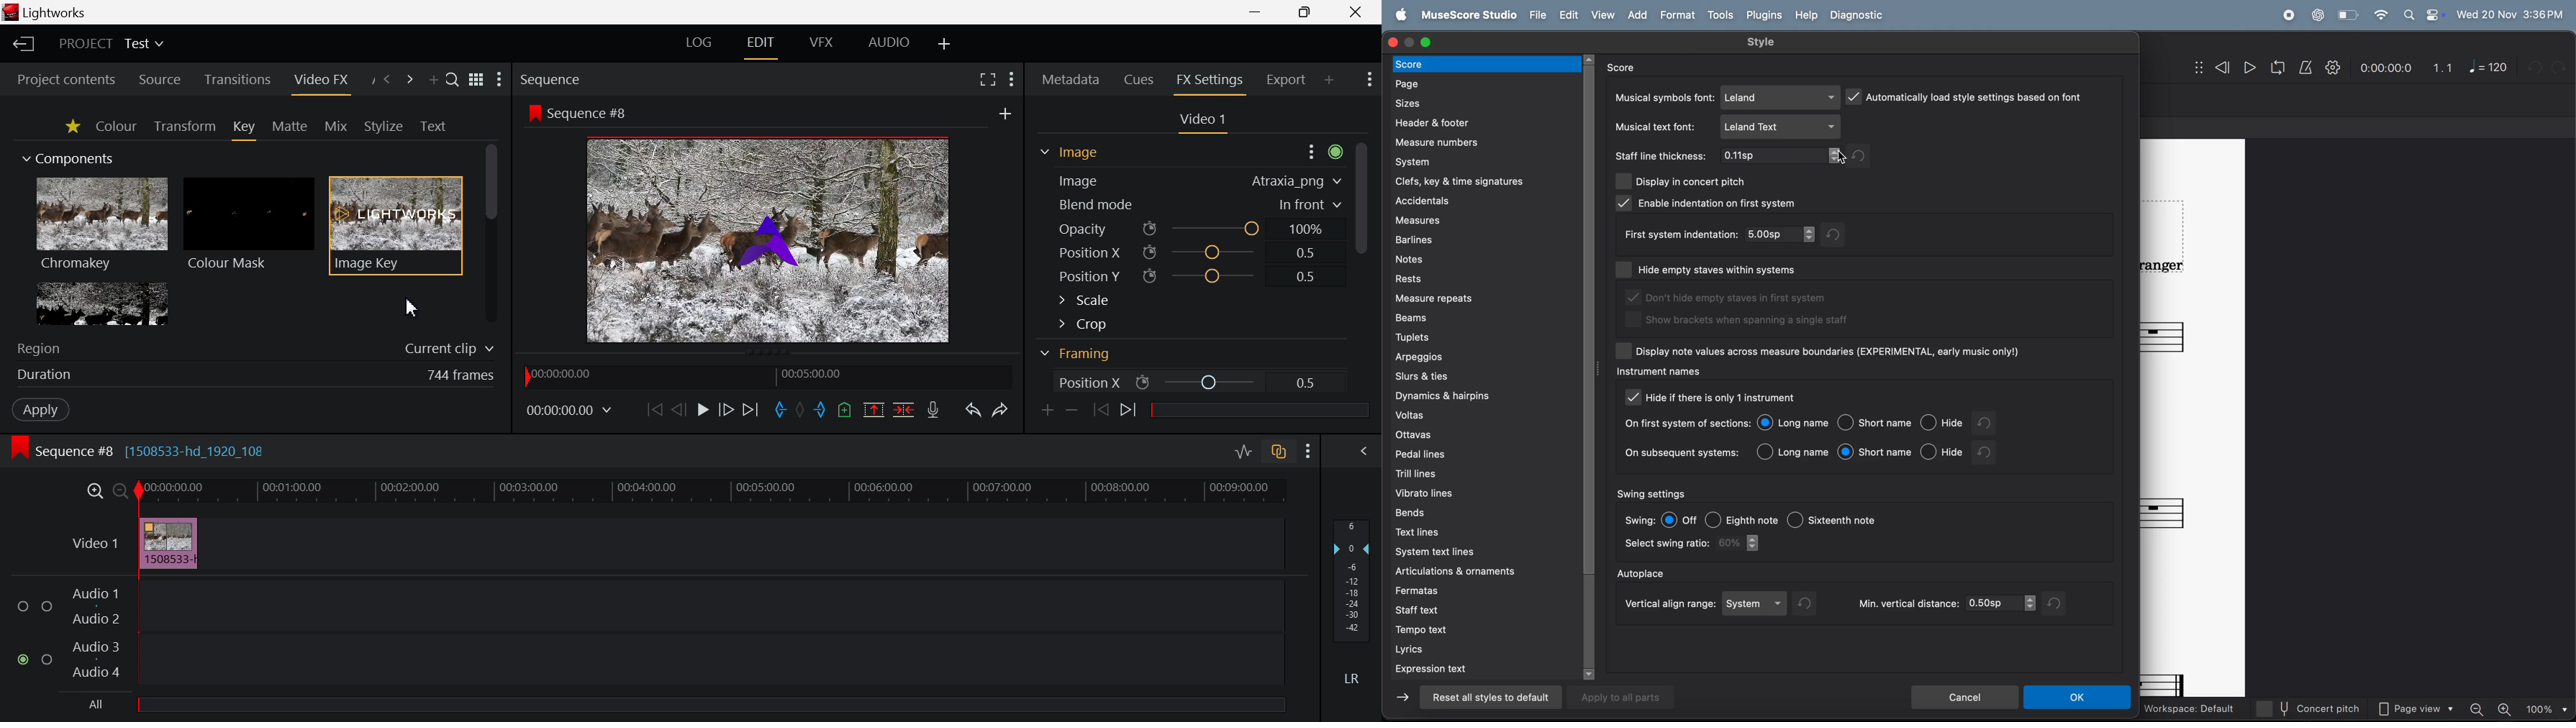  Describe the element at coordinates (1205, 122) in the screenshot. I see `Video Settings` at that location.